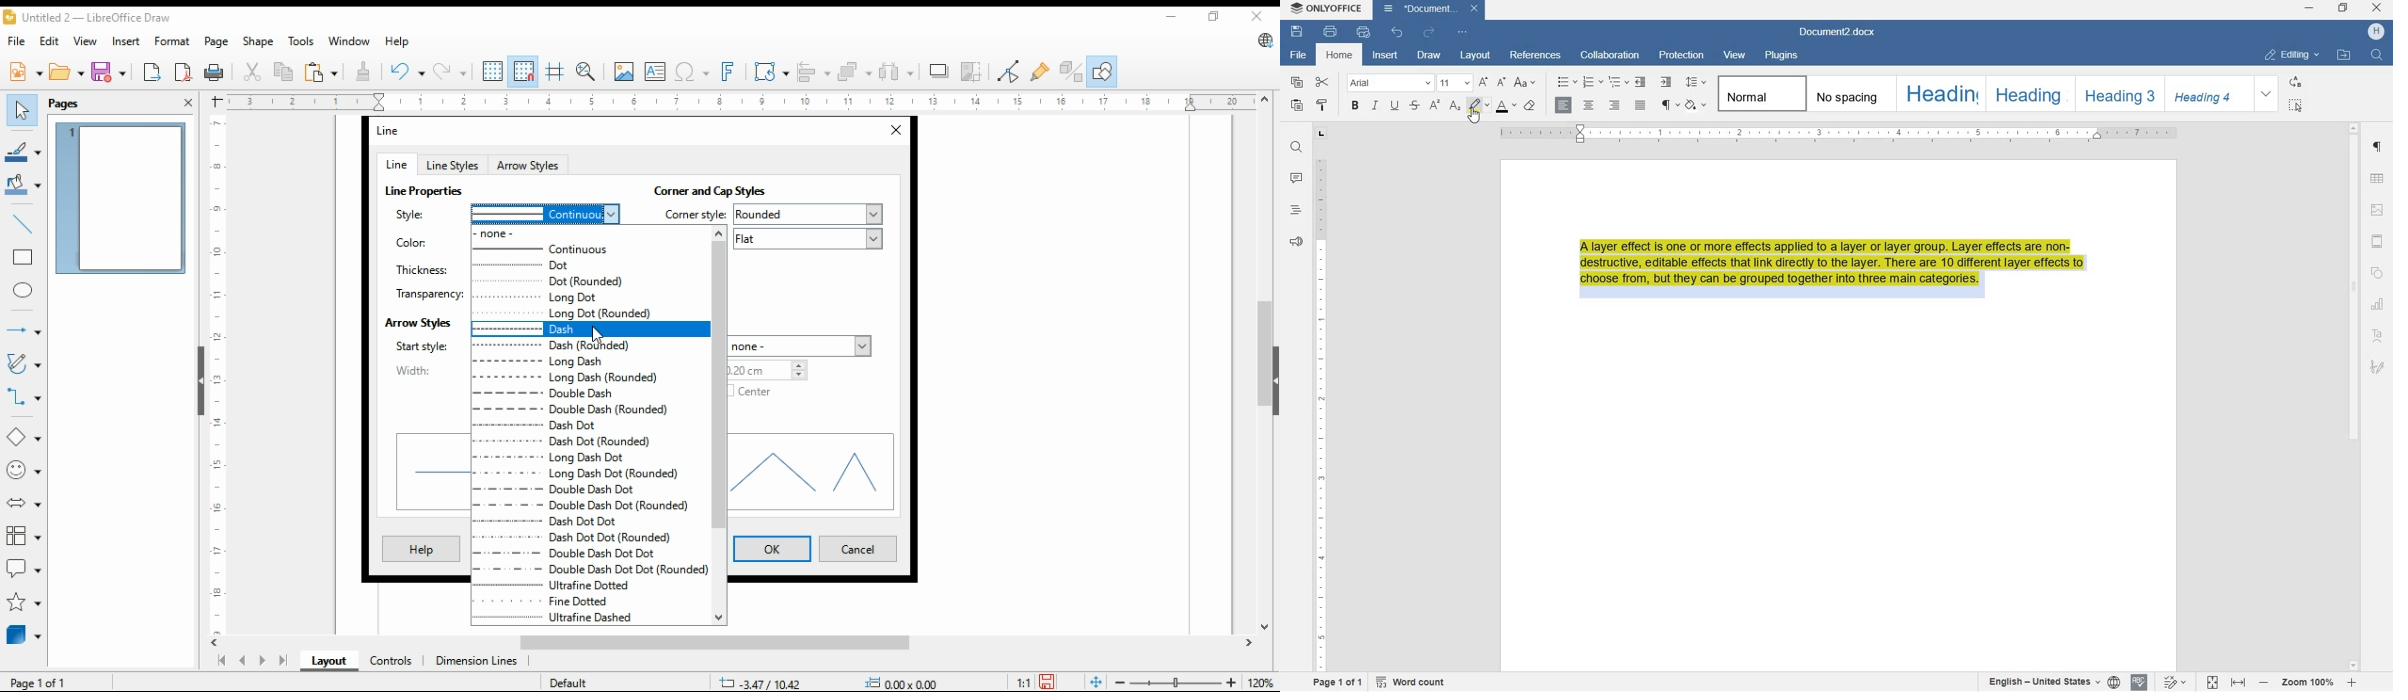 This screenshot has height=700, width=2408. What do you see at coordinates (1696, 83) in the screenshot?
I see `PARAGRAPH LINE SPACING` at bounding box center [1696, 83].